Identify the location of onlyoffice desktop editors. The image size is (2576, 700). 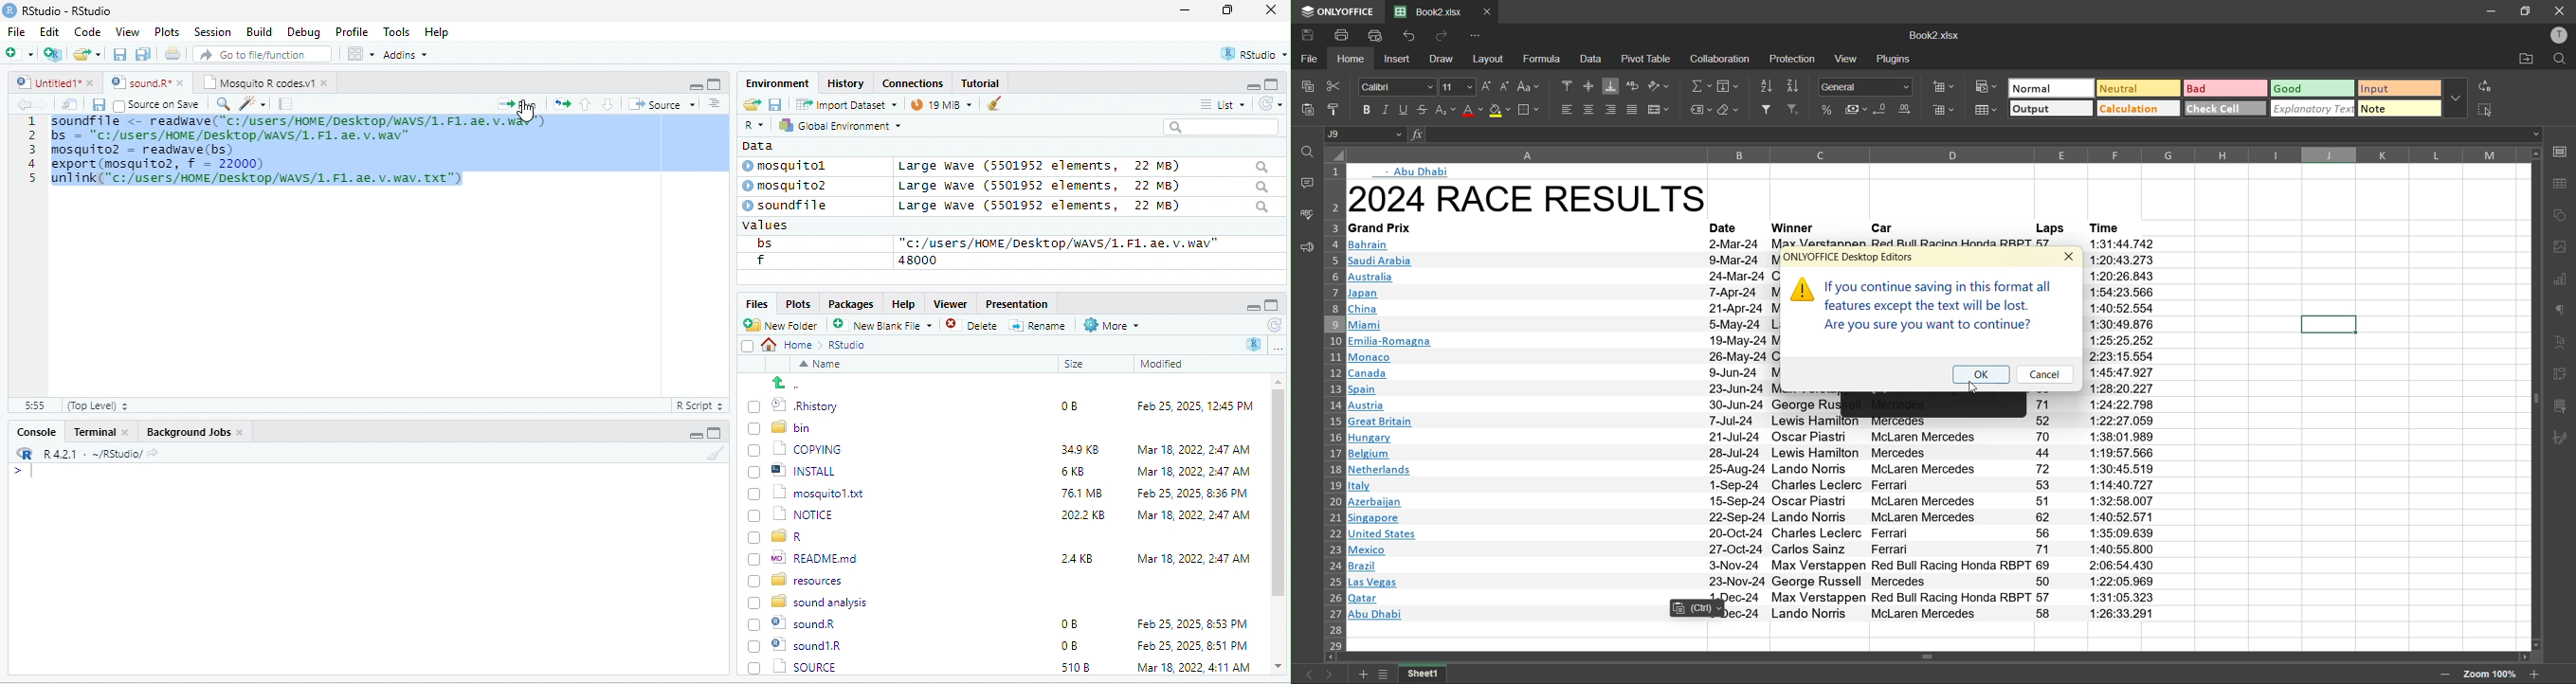
(1851, 255).